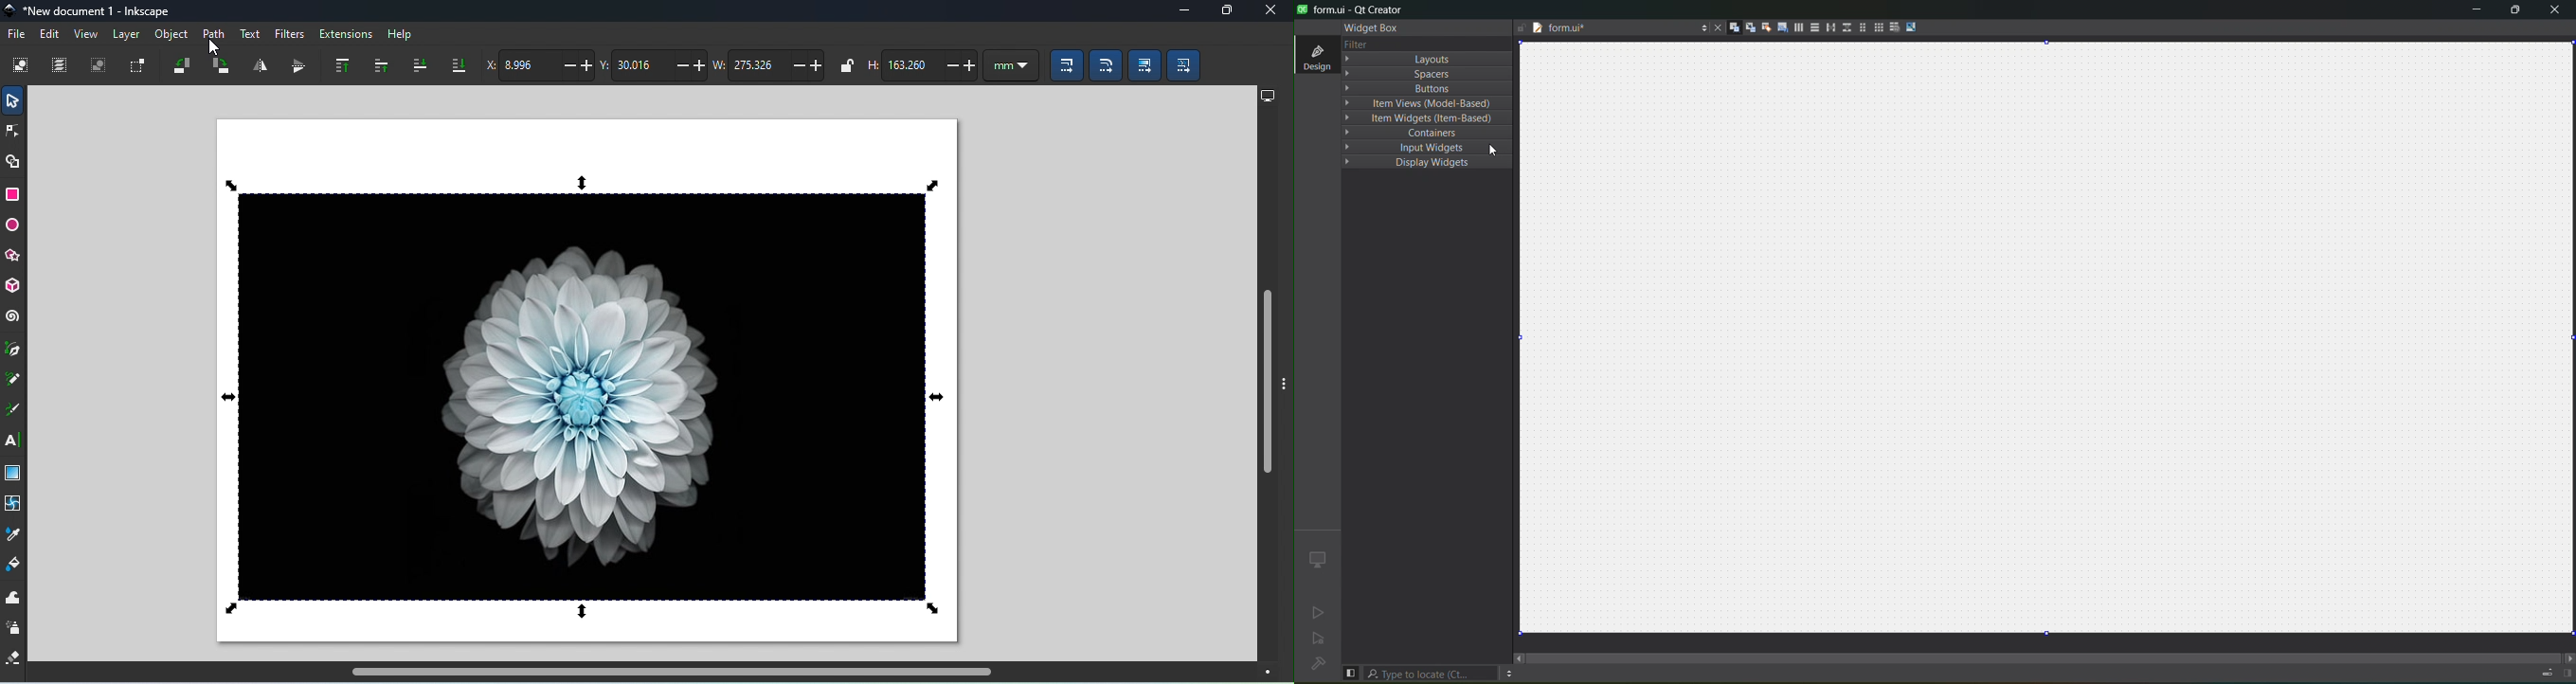 This screenshot has height=700, width=2576. I want to click on When locked, change width and height by the same propotion, so click(844, 65).